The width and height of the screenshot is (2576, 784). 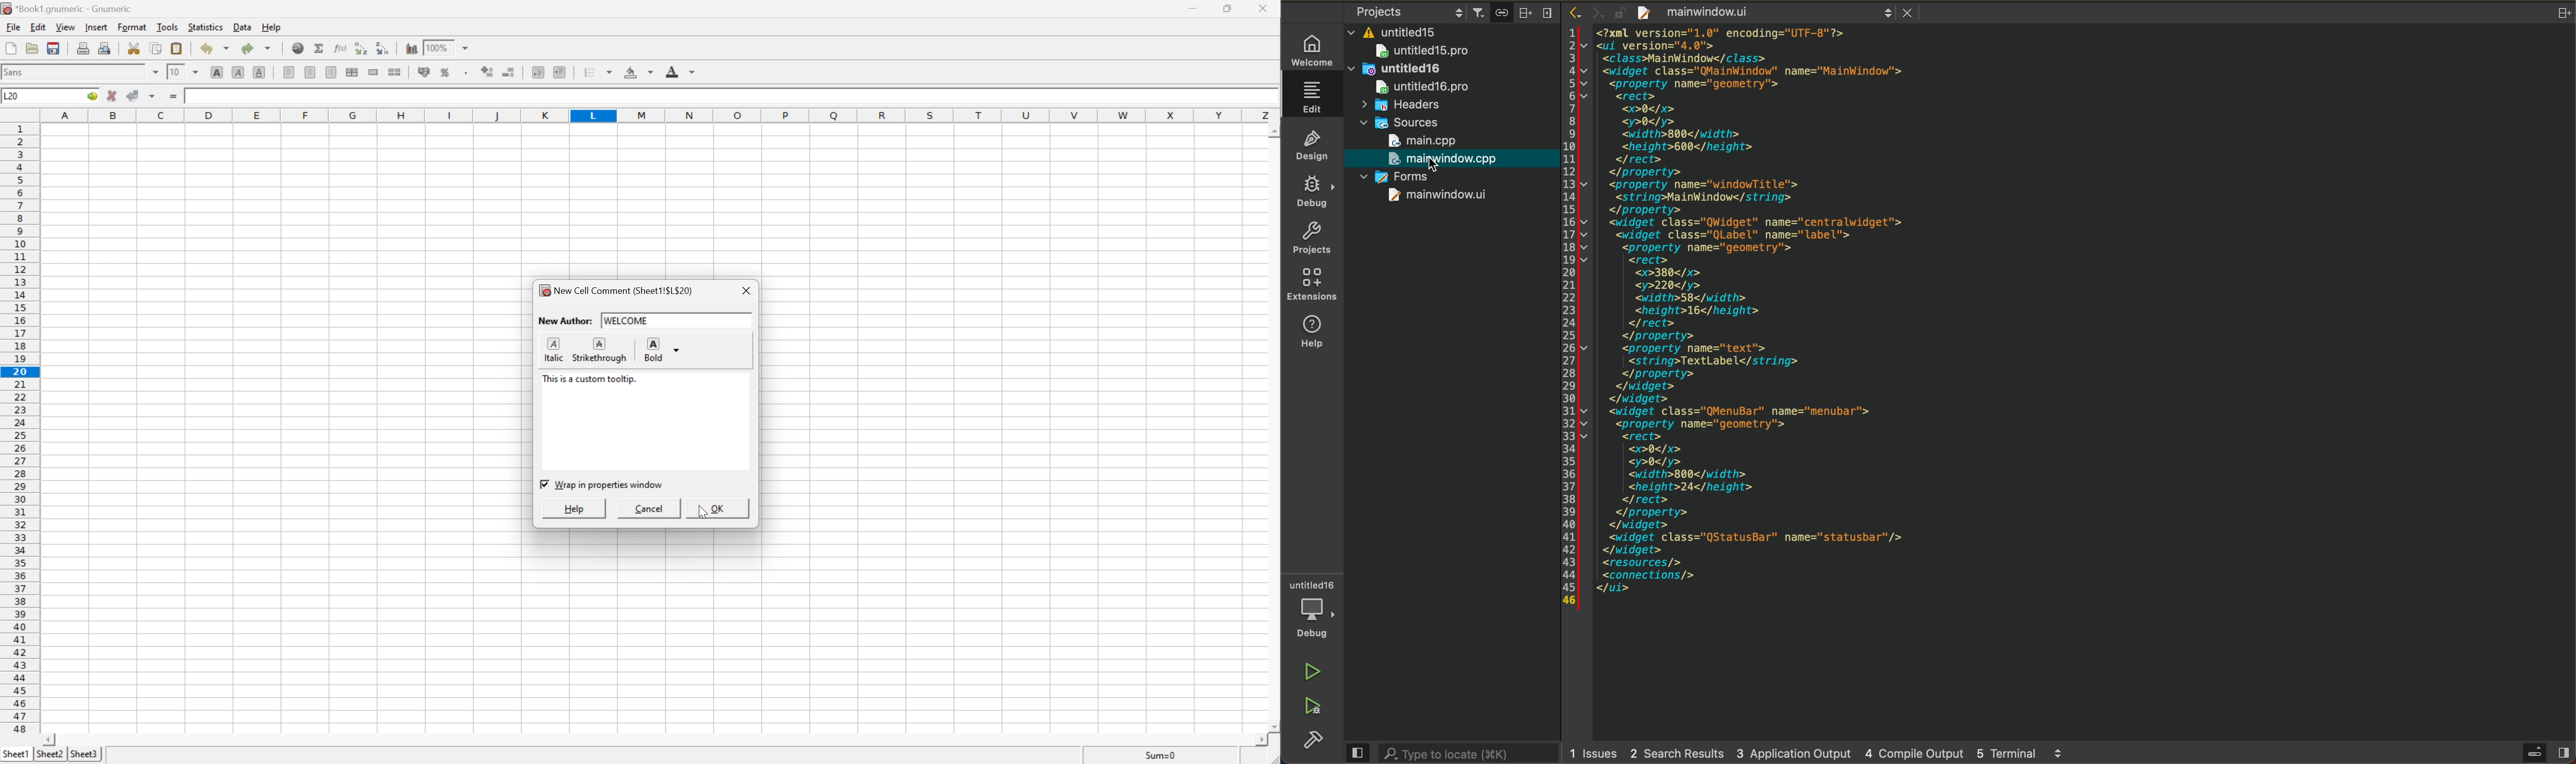 What do you see at coordinates (131, 26) in the screenshot?
I see `Format` at bounding box center [131, 26].